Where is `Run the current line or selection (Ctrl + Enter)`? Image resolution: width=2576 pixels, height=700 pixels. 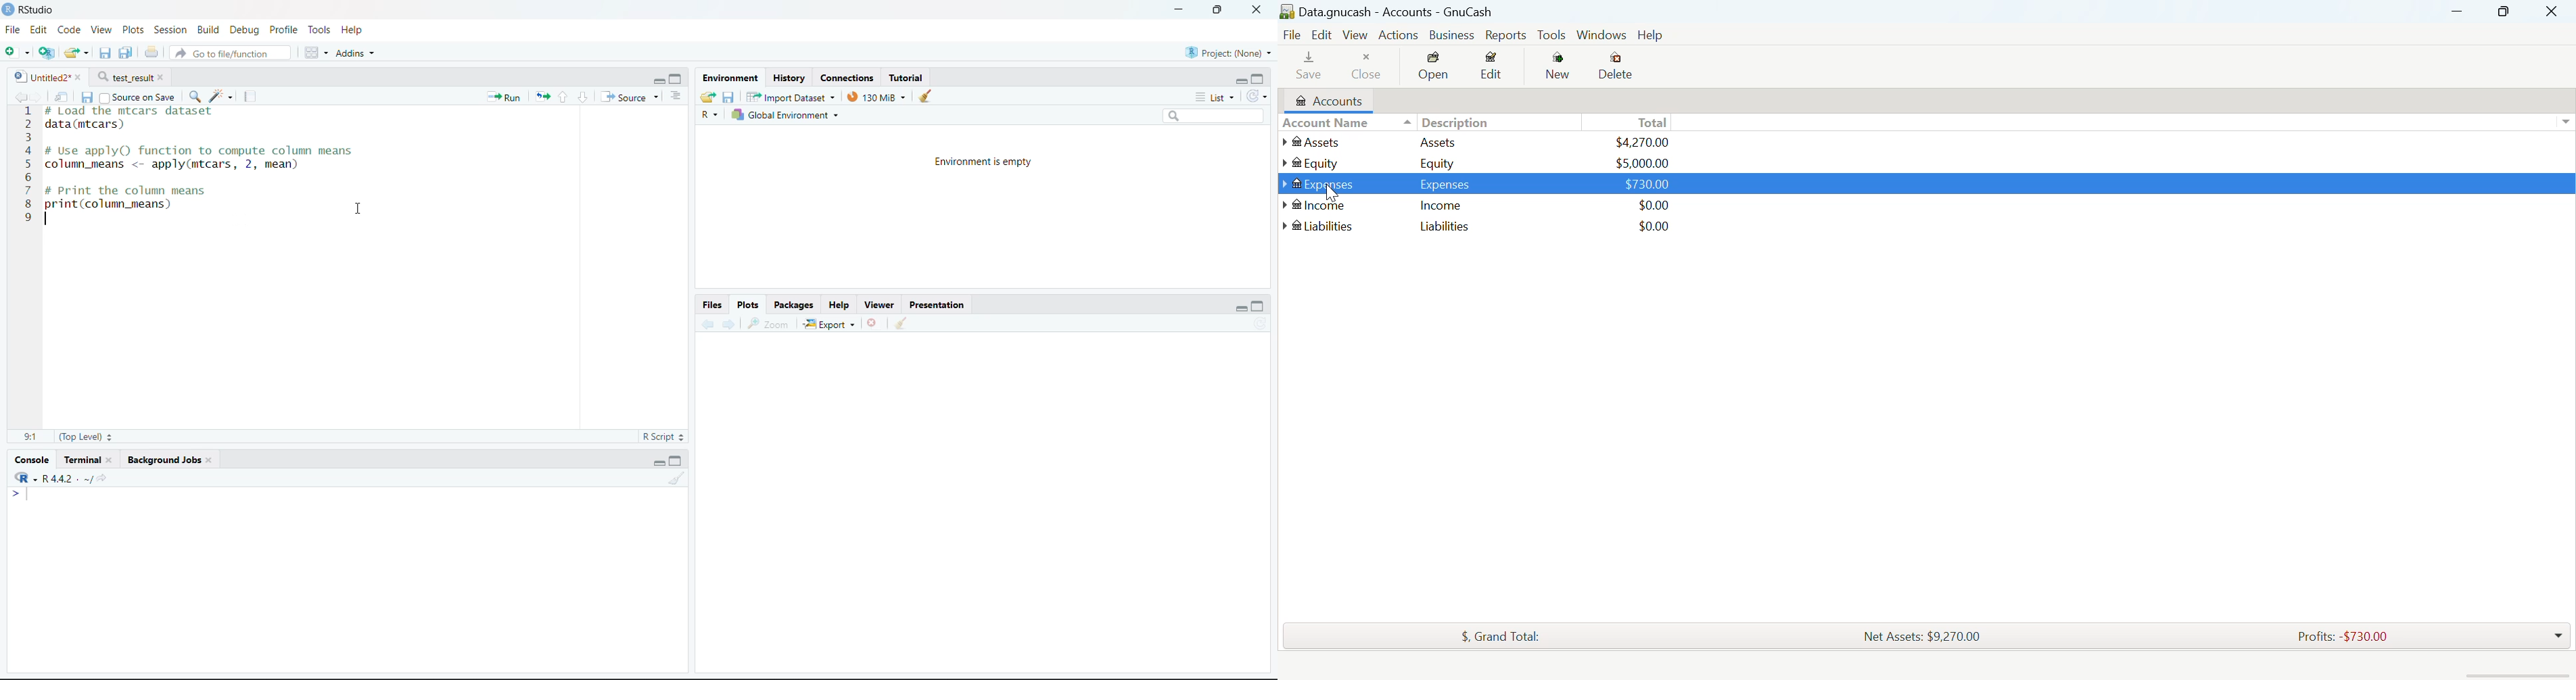
Run the current line or selection (Ctrl + Enter) is located at coordinates (501, 98).